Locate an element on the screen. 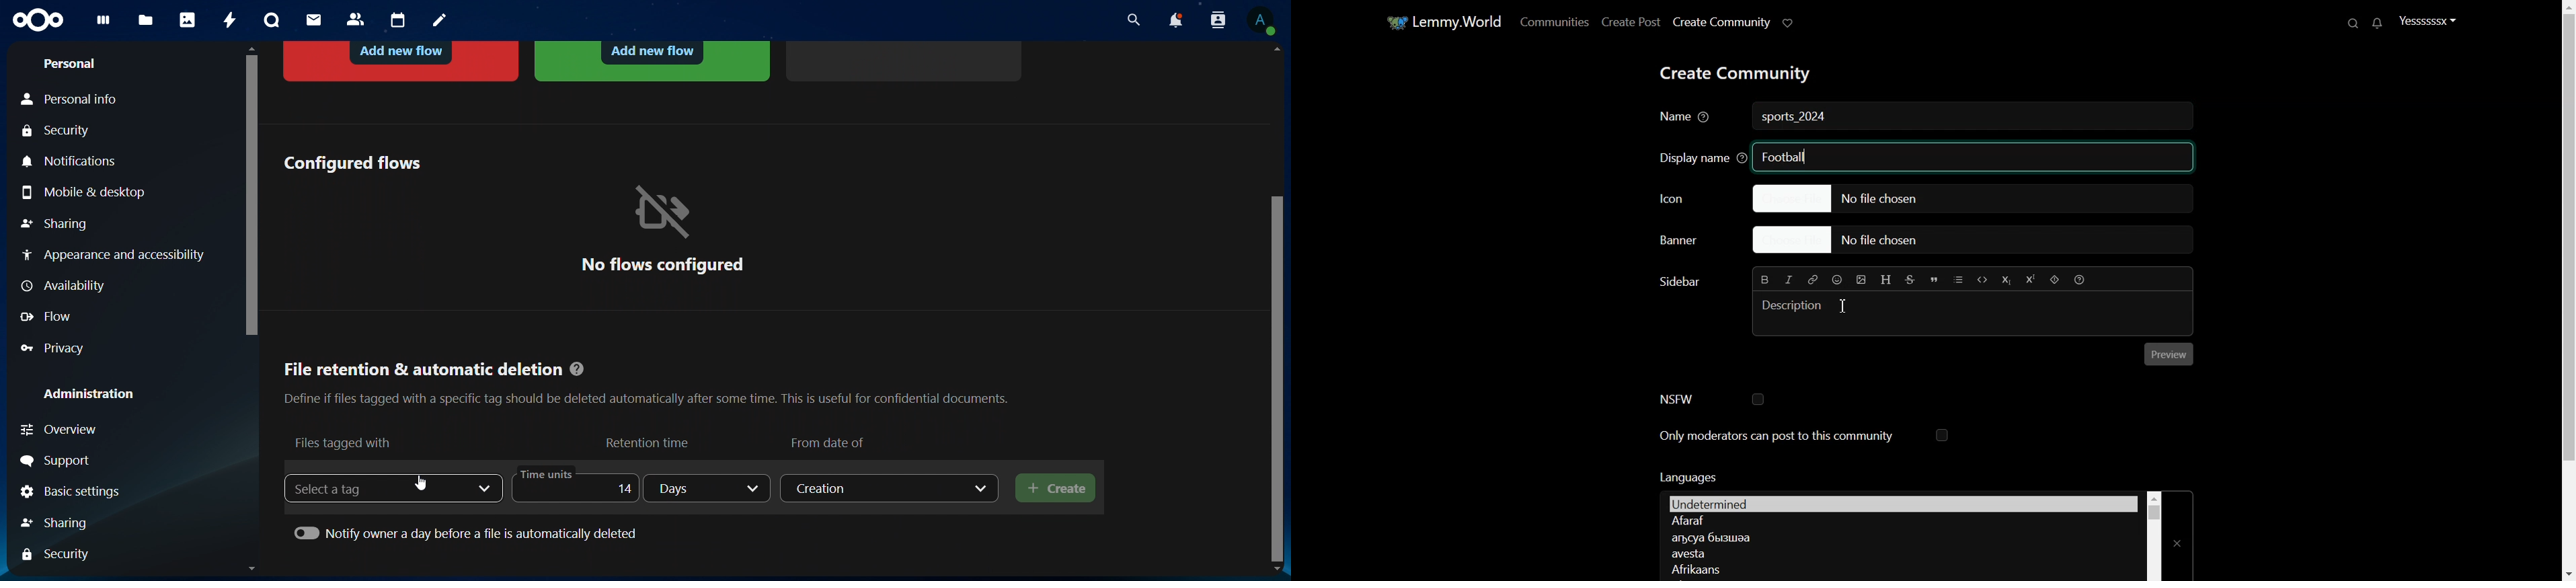 The height and width of the screenshot is (588, 2576). talk is located at coordinates (272, 20).